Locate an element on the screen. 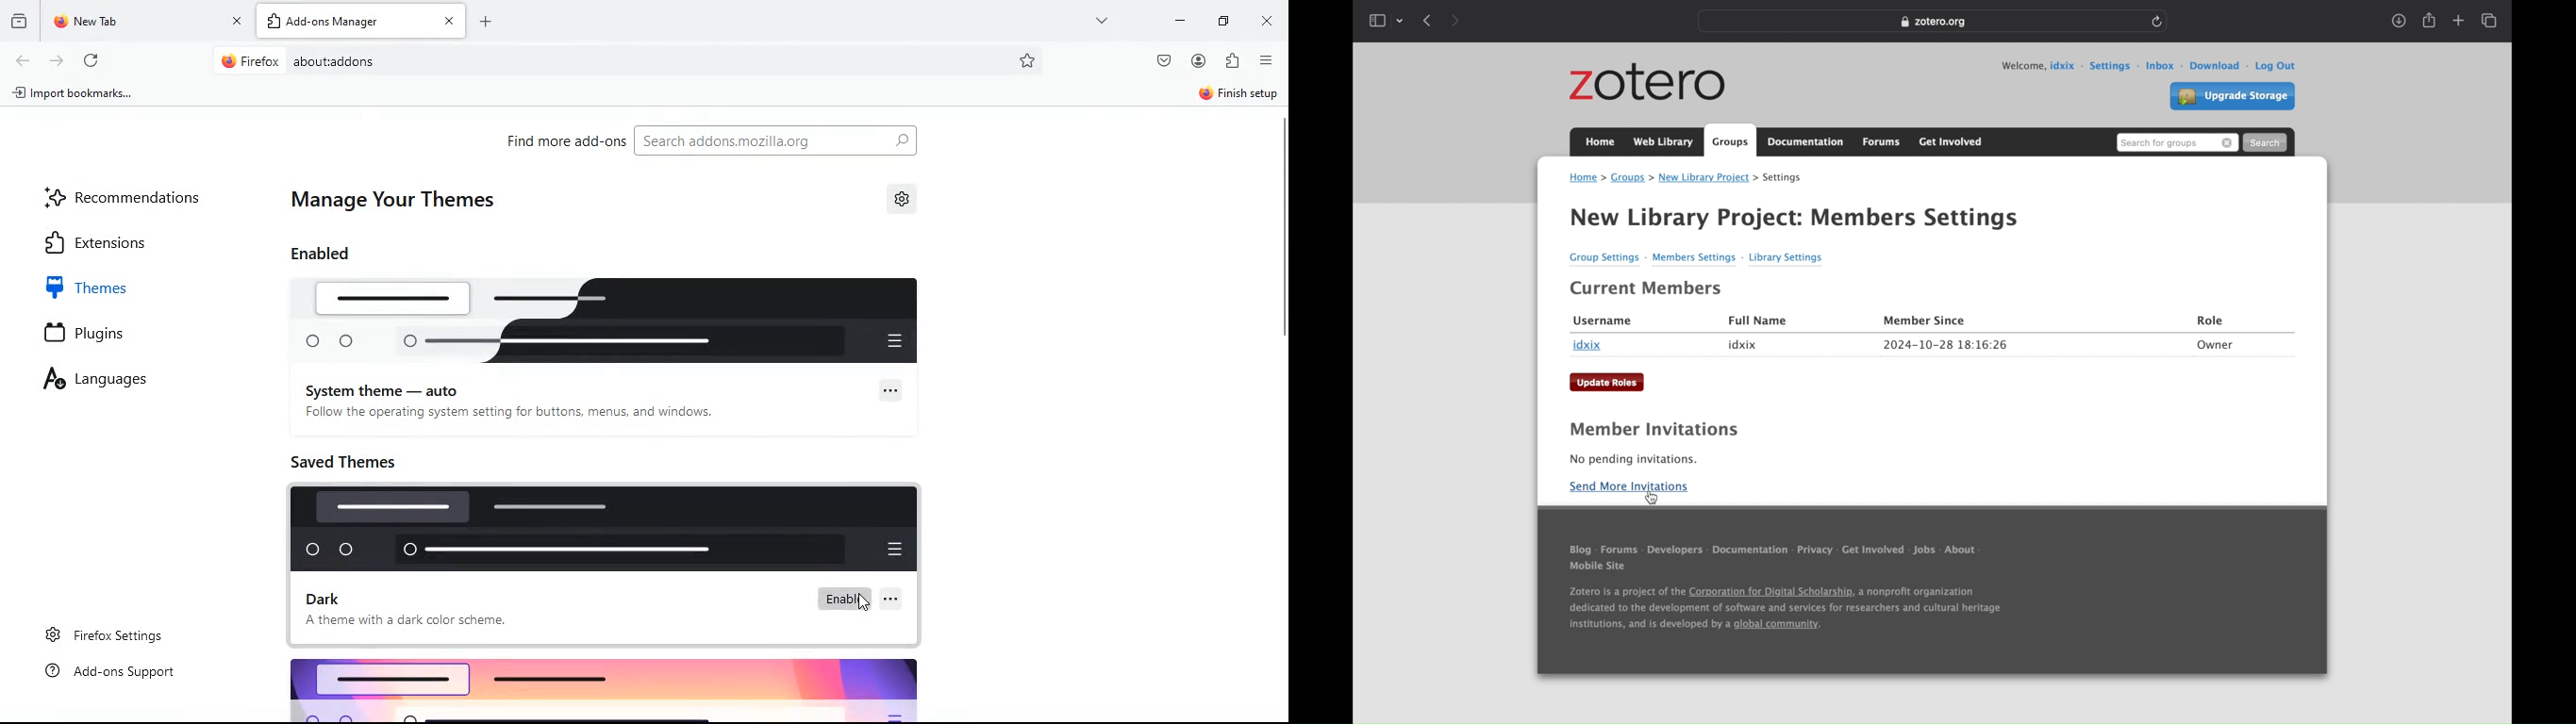 This screenshot has width=2576, height=728. new tab is located at coordinates (2458, 21).